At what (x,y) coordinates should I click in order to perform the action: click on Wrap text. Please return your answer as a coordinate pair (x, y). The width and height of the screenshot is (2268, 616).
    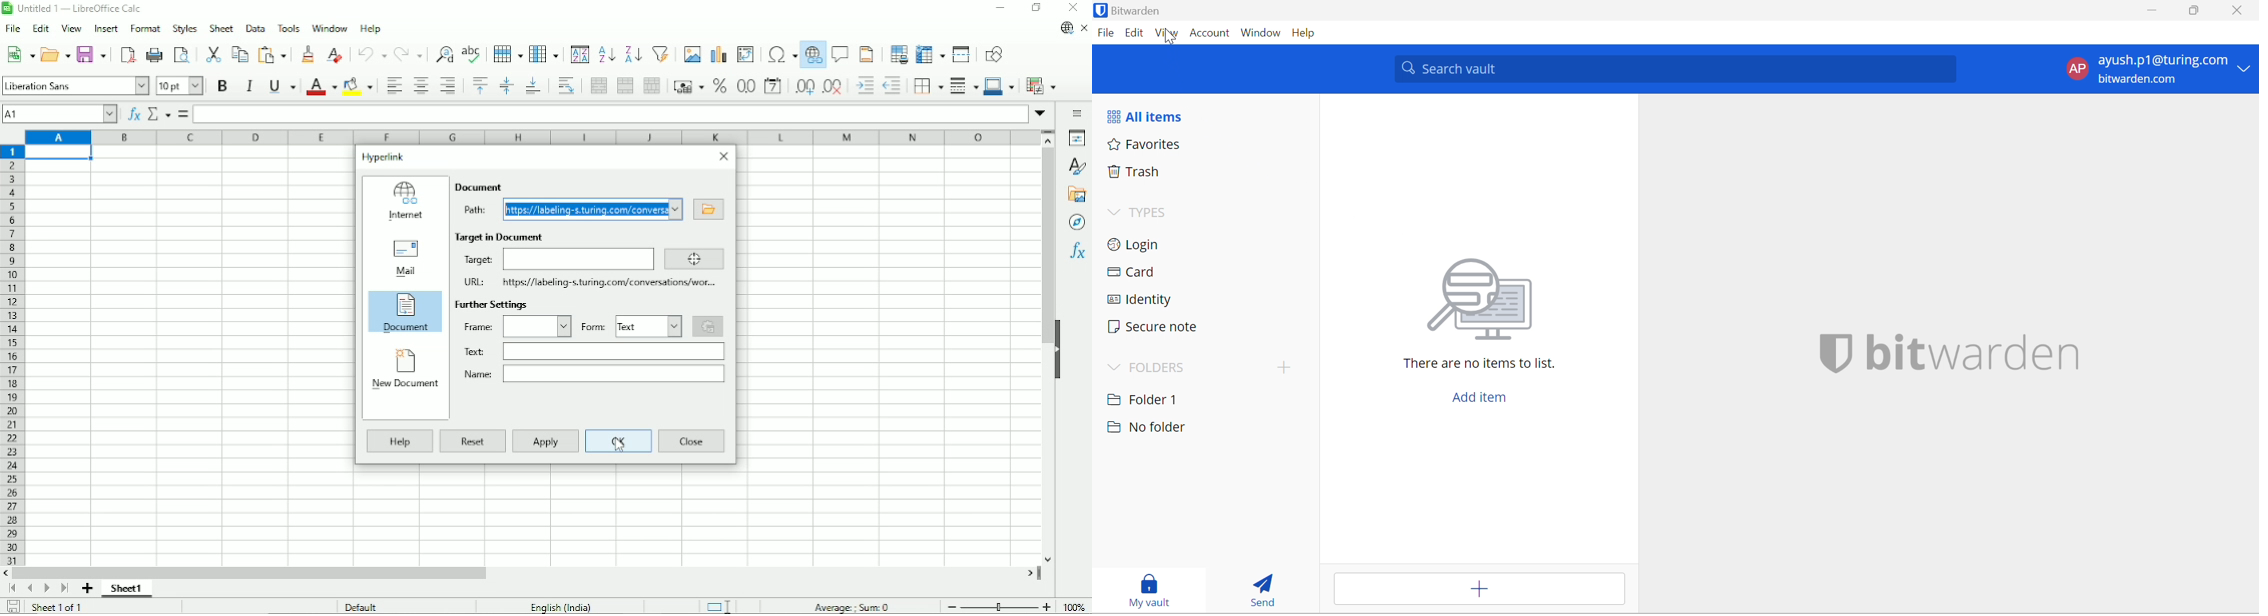
    Looking at the image, I should click on (564, 86).